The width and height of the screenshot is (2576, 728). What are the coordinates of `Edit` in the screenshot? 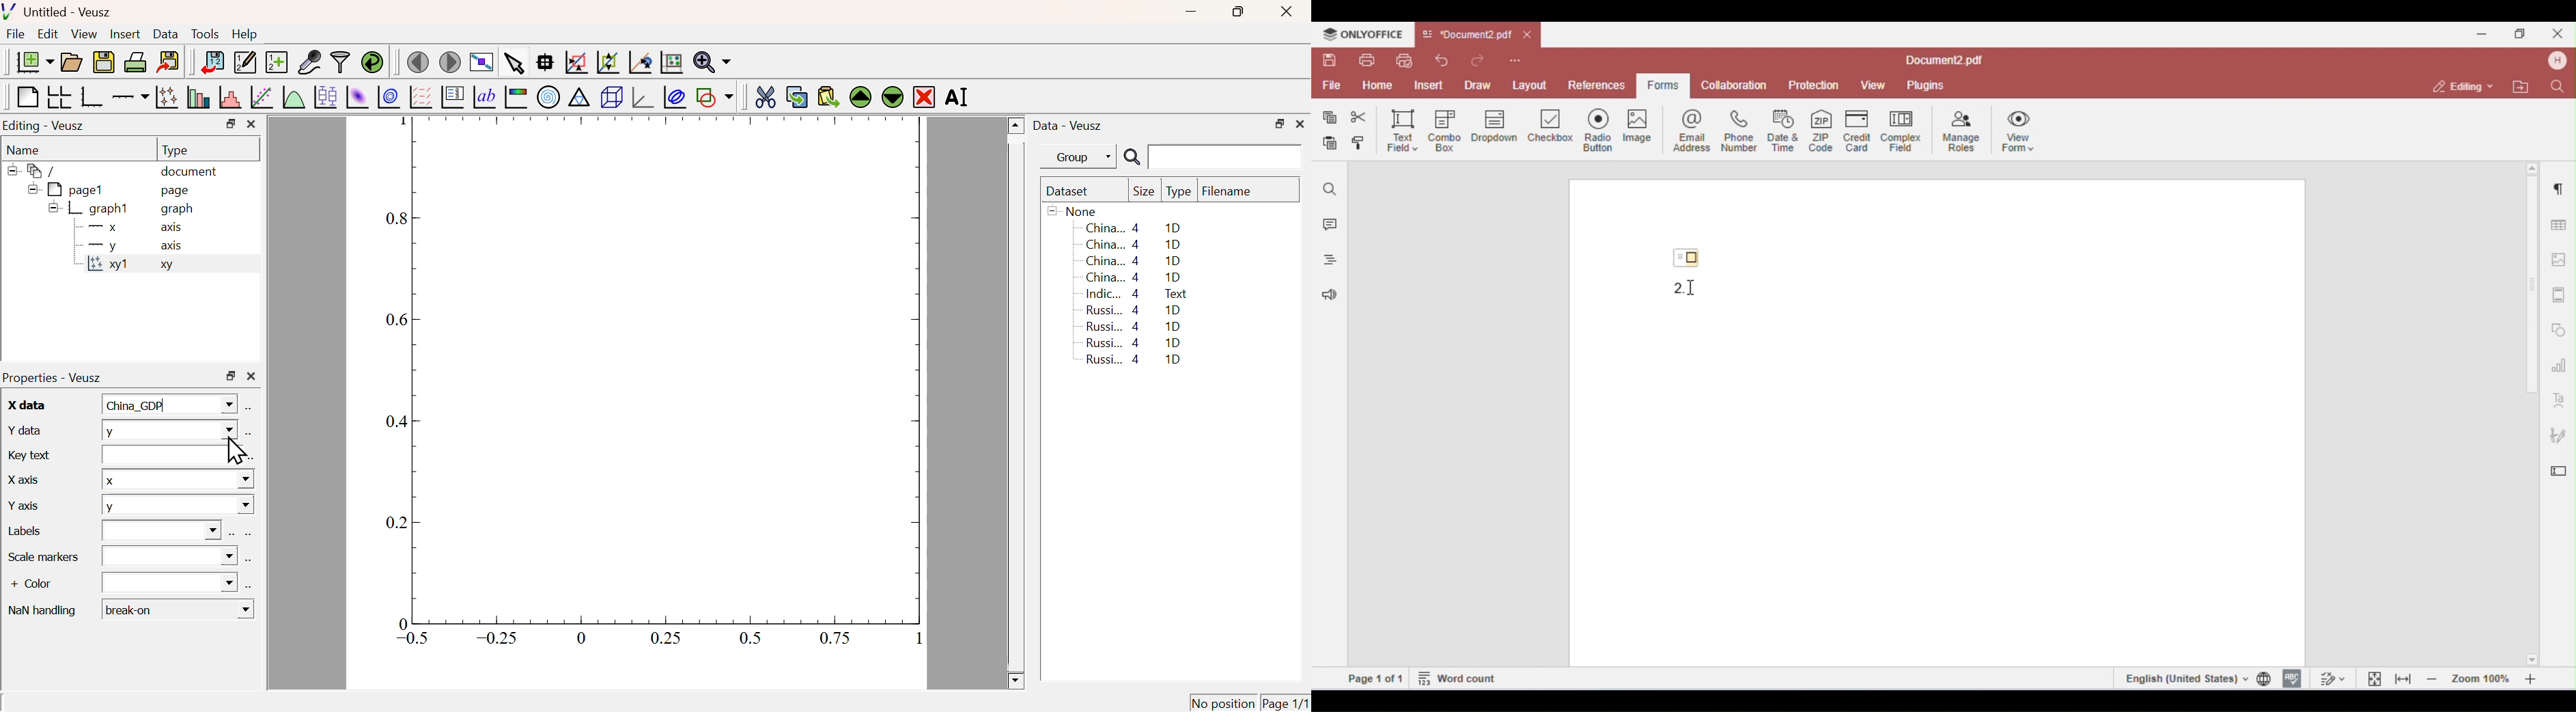 It's located at (48, 33).